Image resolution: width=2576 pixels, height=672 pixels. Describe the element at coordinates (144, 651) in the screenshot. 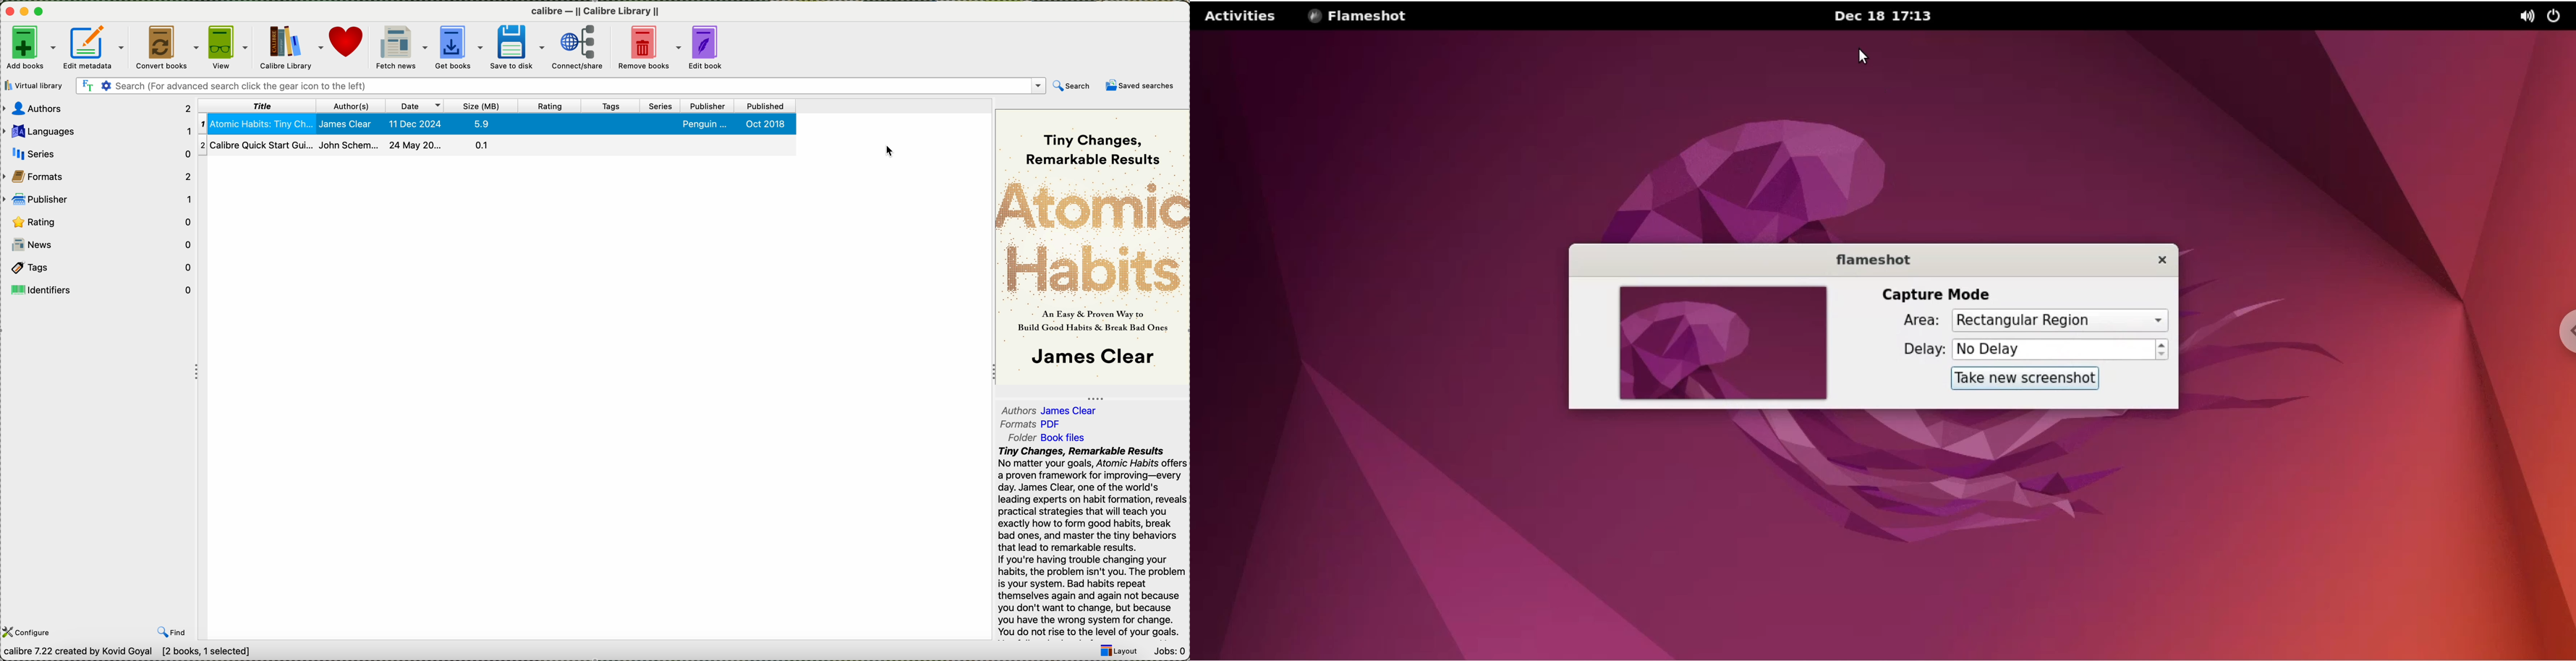

I see `data` at that location.